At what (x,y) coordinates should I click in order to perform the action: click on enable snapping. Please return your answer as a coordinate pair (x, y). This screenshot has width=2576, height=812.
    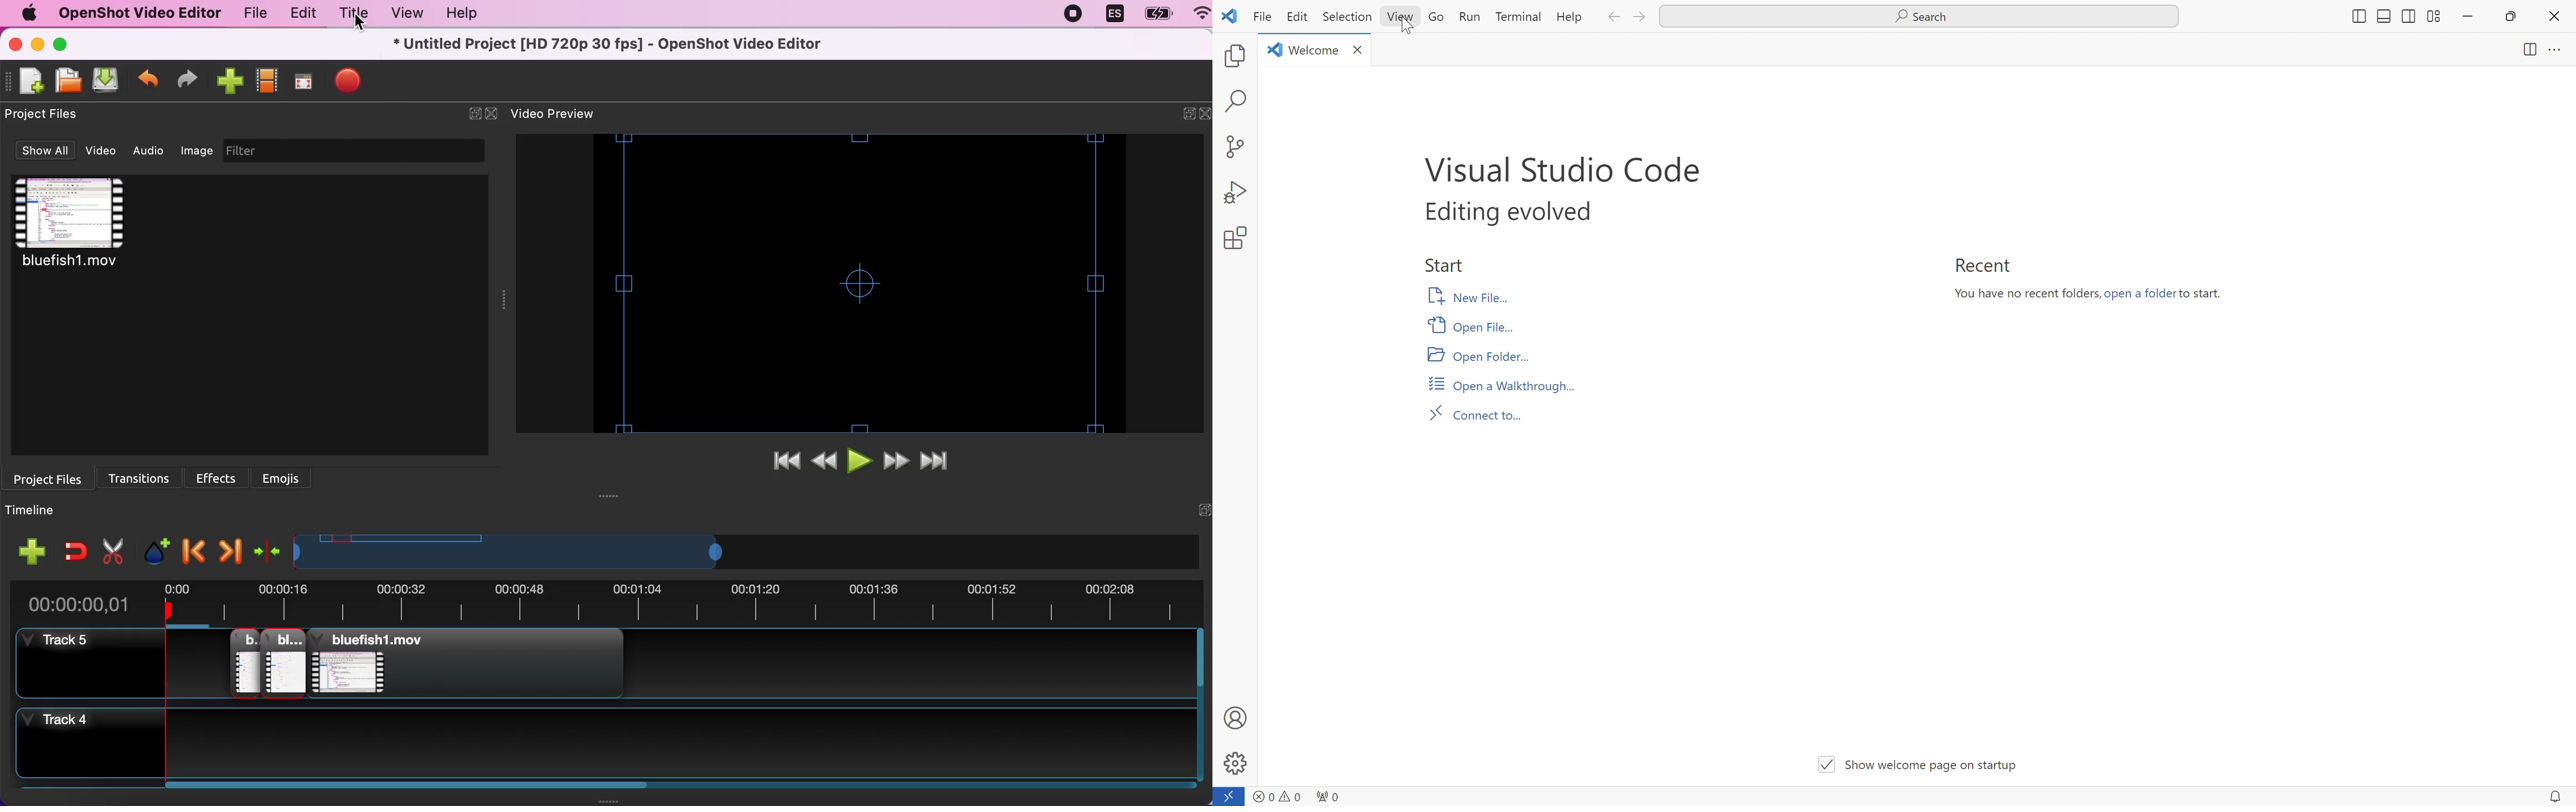
    Looking at the image, I should click on (75, 551).